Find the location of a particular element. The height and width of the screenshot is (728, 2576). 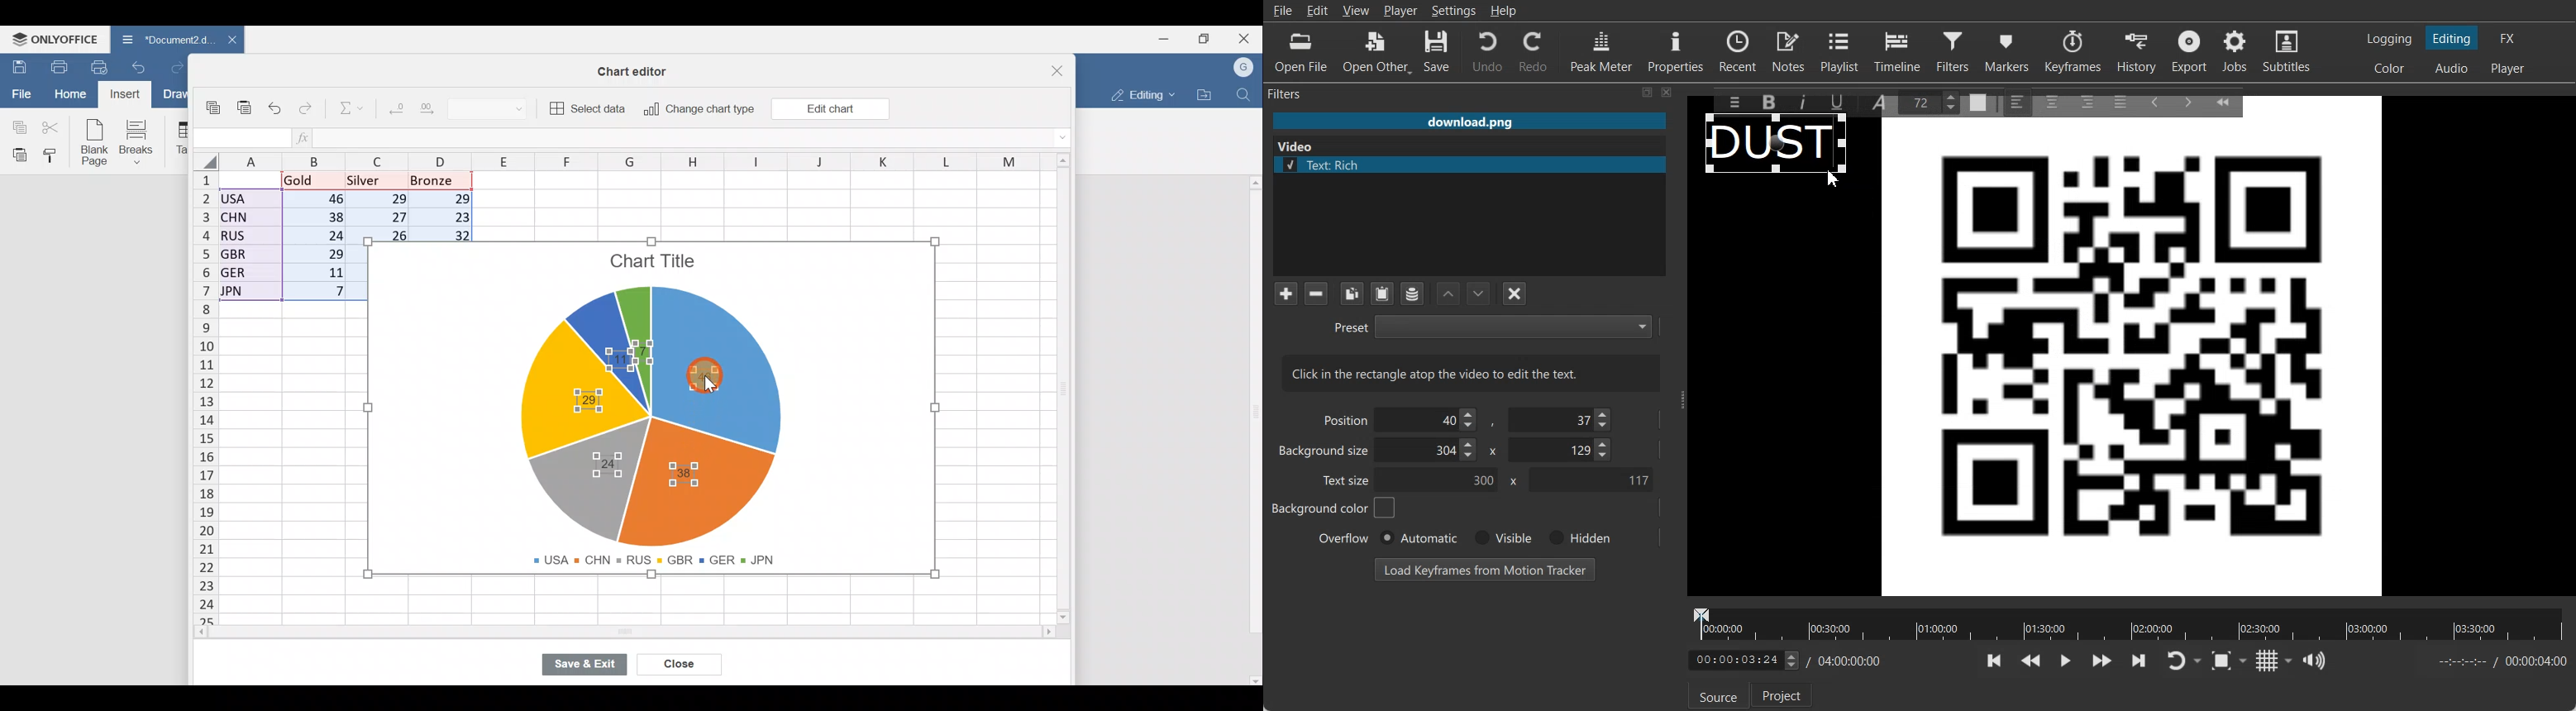

Close document is located at coordinates (230, 41).